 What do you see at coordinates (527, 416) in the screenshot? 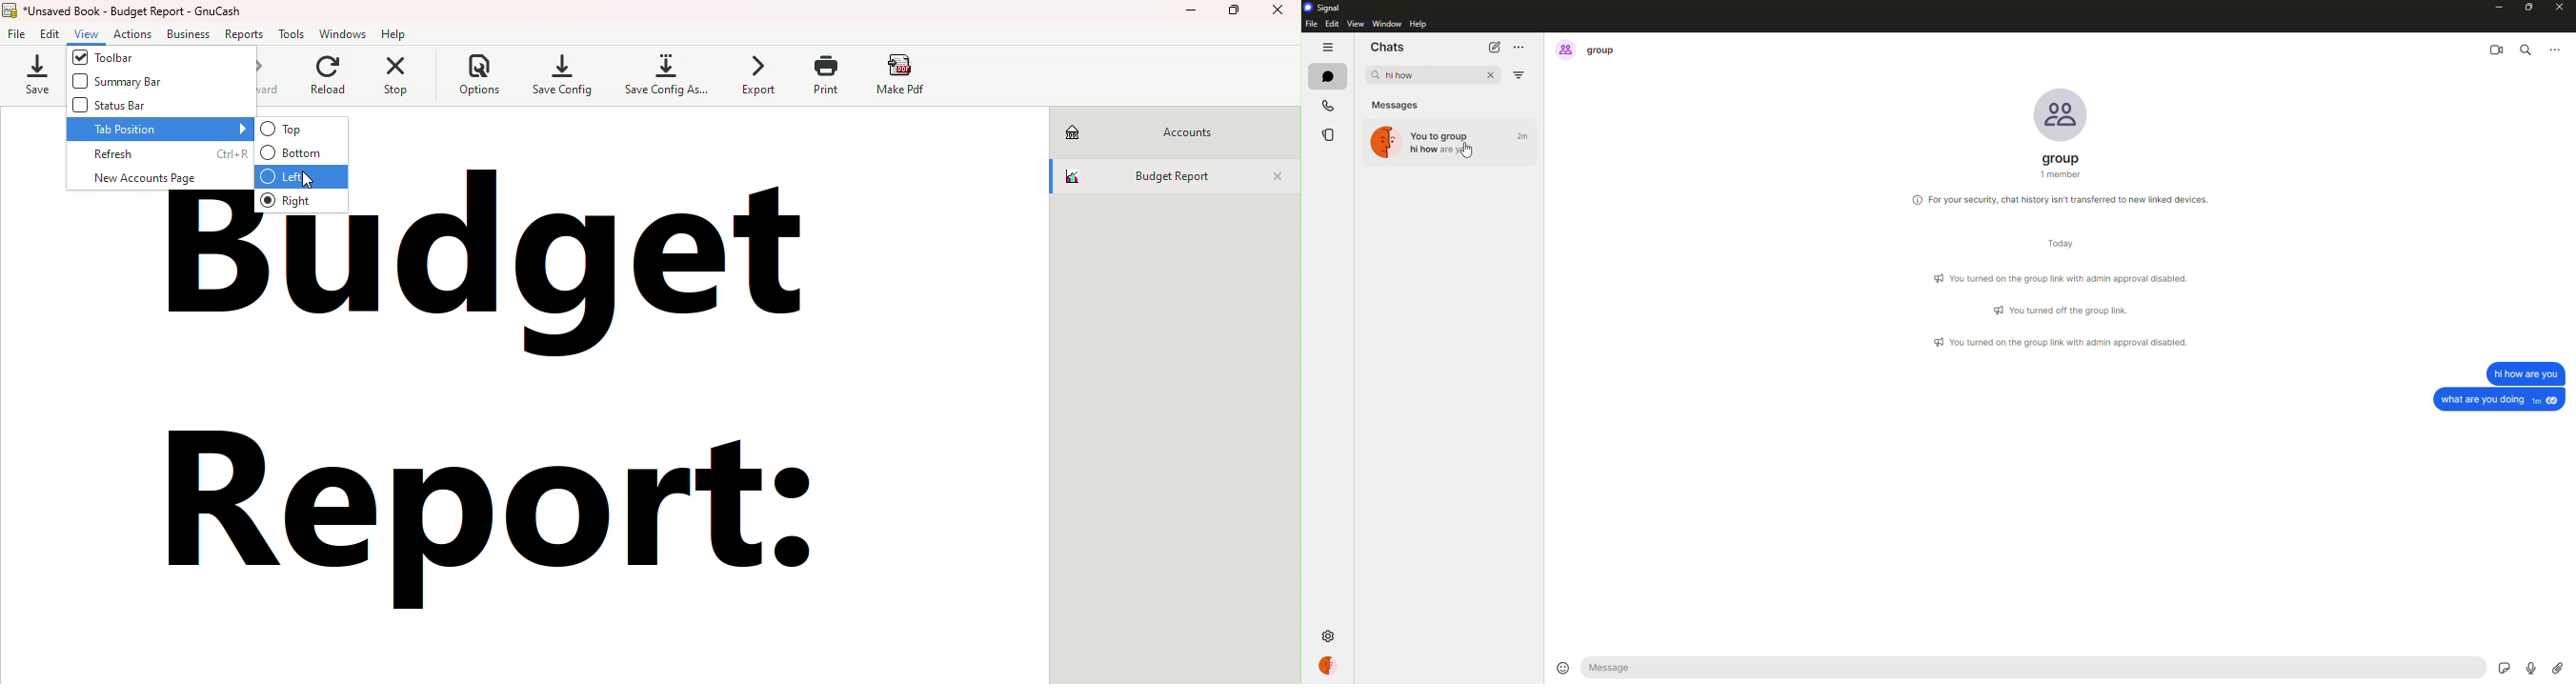
I see `budget report` at bounding box center [527, 416].